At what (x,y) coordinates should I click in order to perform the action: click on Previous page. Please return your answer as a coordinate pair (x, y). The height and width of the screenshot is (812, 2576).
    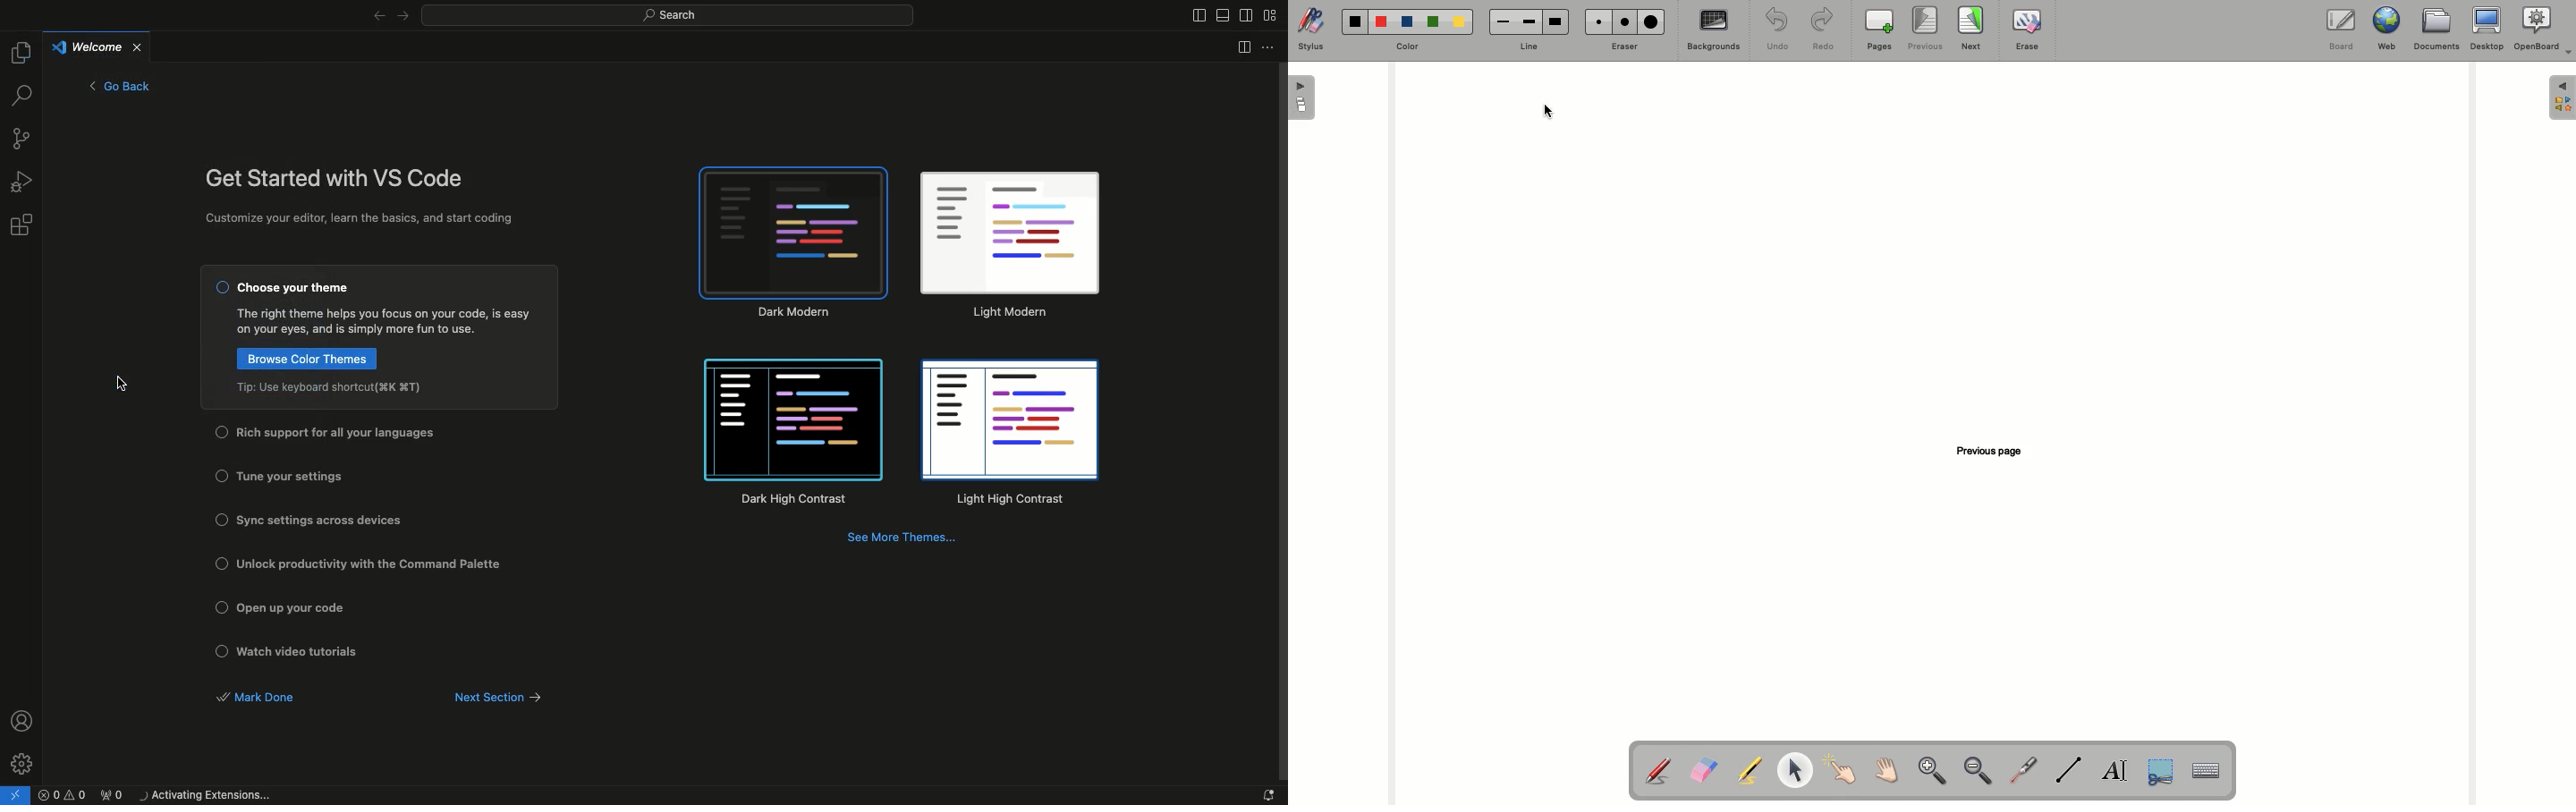
    Looking at the image, I should click on (1996, 449).